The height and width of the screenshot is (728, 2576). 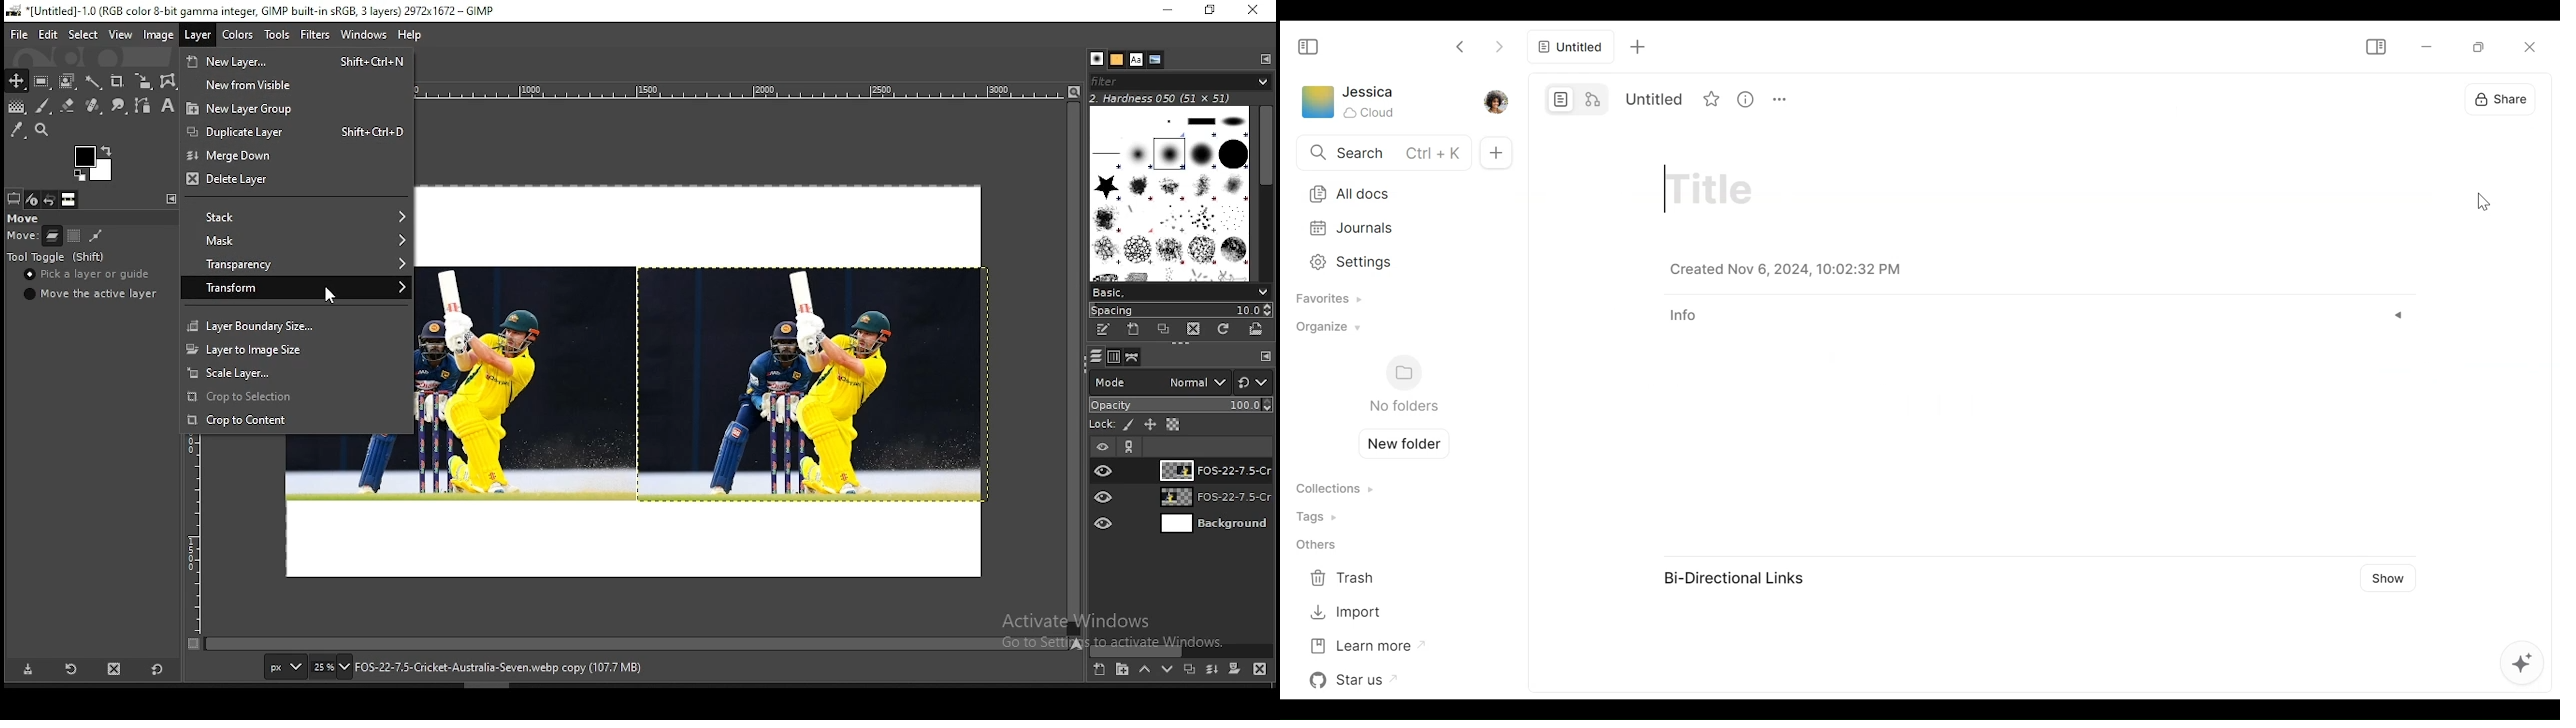 I want to click on fuzzy select tool, so click(x=96, y=80).